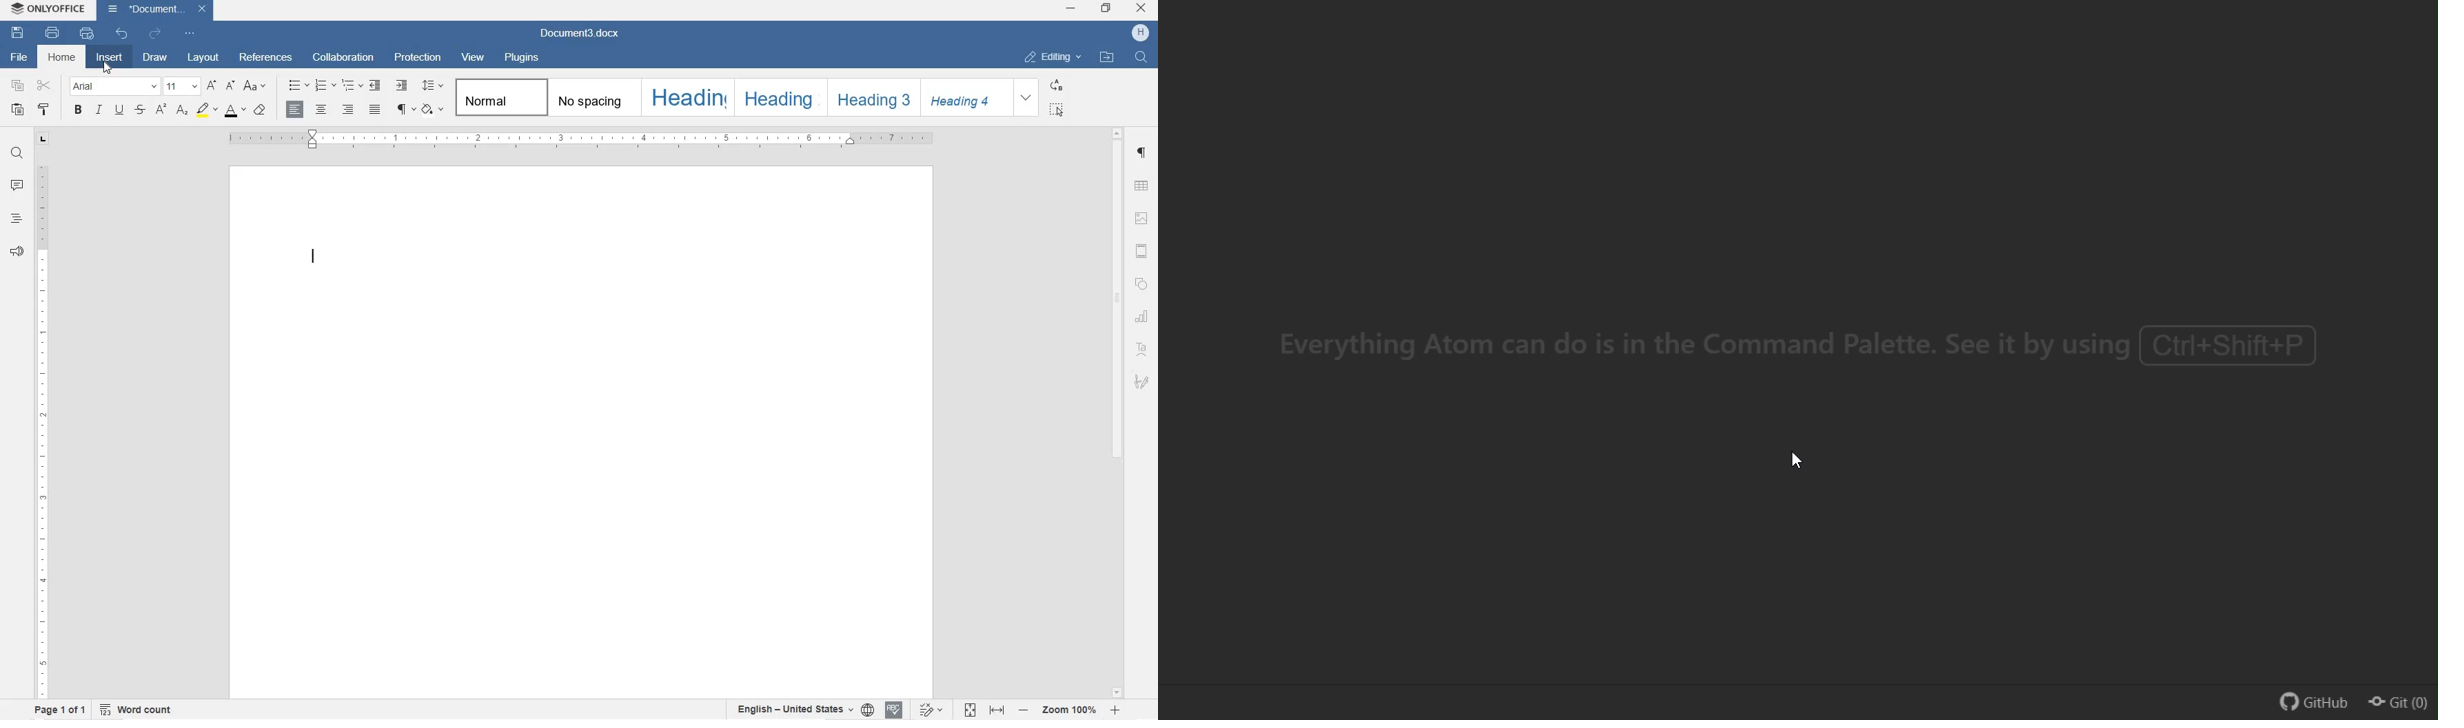  Describe the element at coordinates (14, 221) in the screenshot. I see `HEADINGS` at that location.